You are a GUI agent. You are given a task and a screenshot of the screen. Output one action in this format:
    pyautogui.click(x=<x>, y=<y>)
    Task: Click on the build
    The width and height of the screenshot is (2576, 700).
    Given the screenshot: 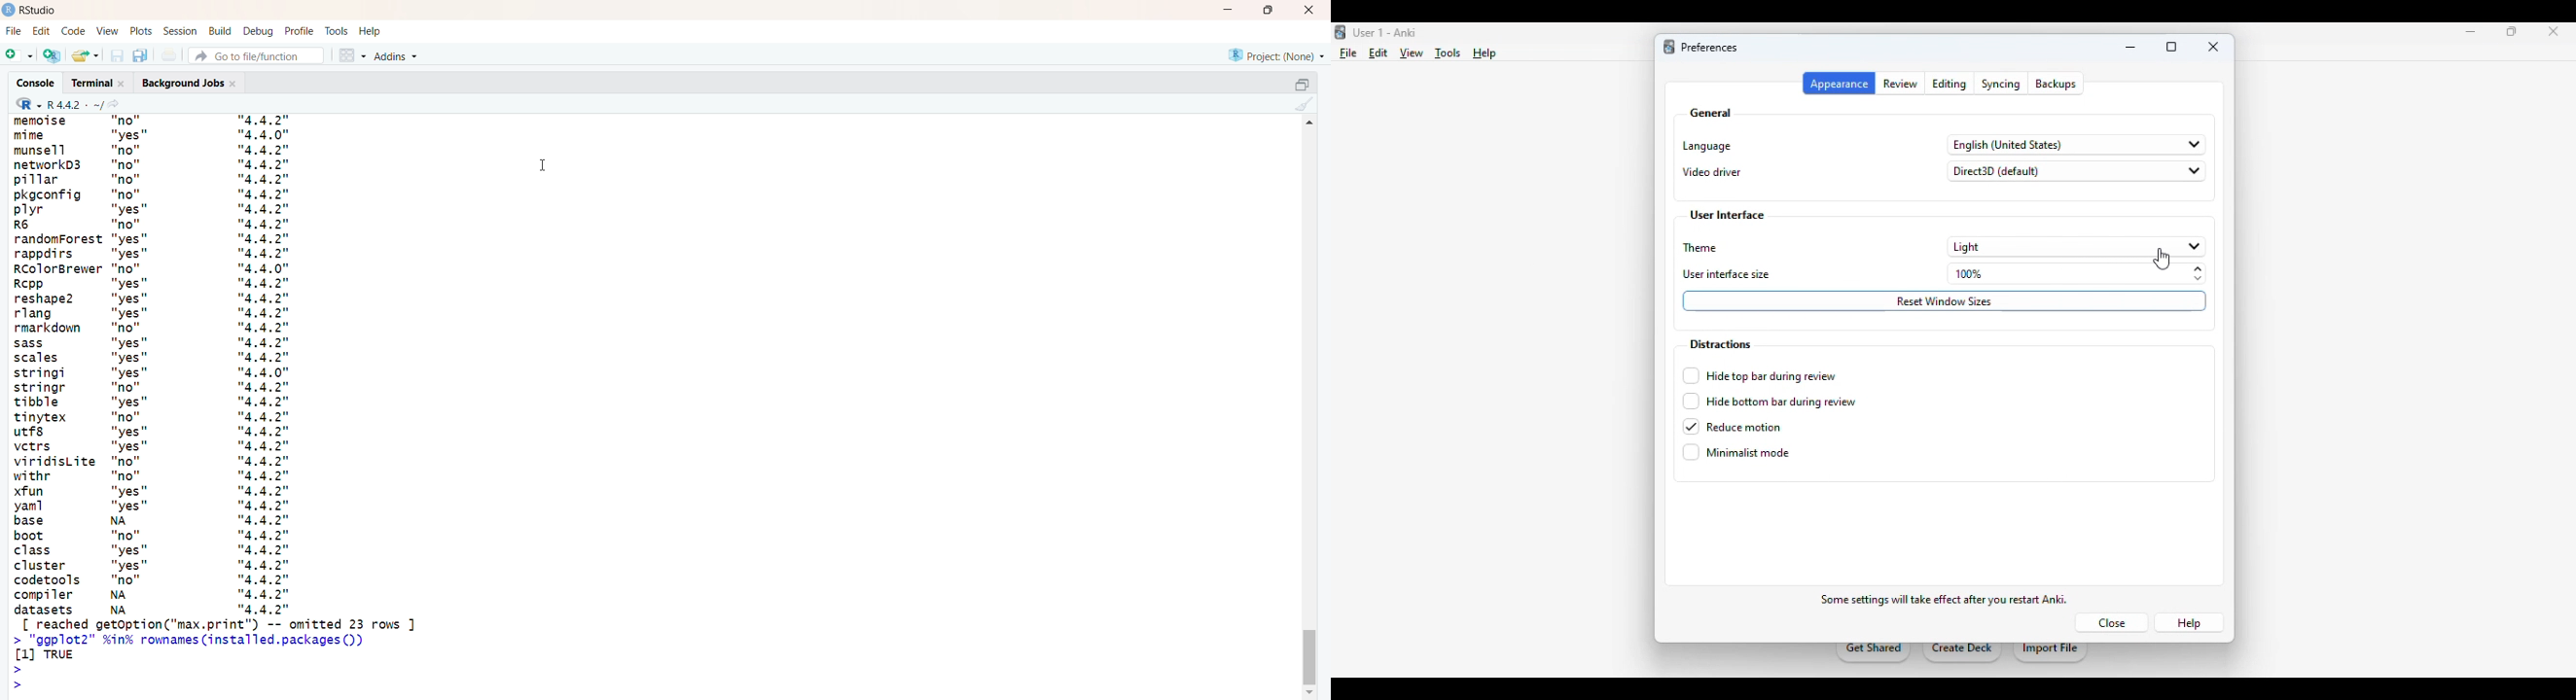 What is the action you would take?
    pyautogui.click(x=221, y=31)
    